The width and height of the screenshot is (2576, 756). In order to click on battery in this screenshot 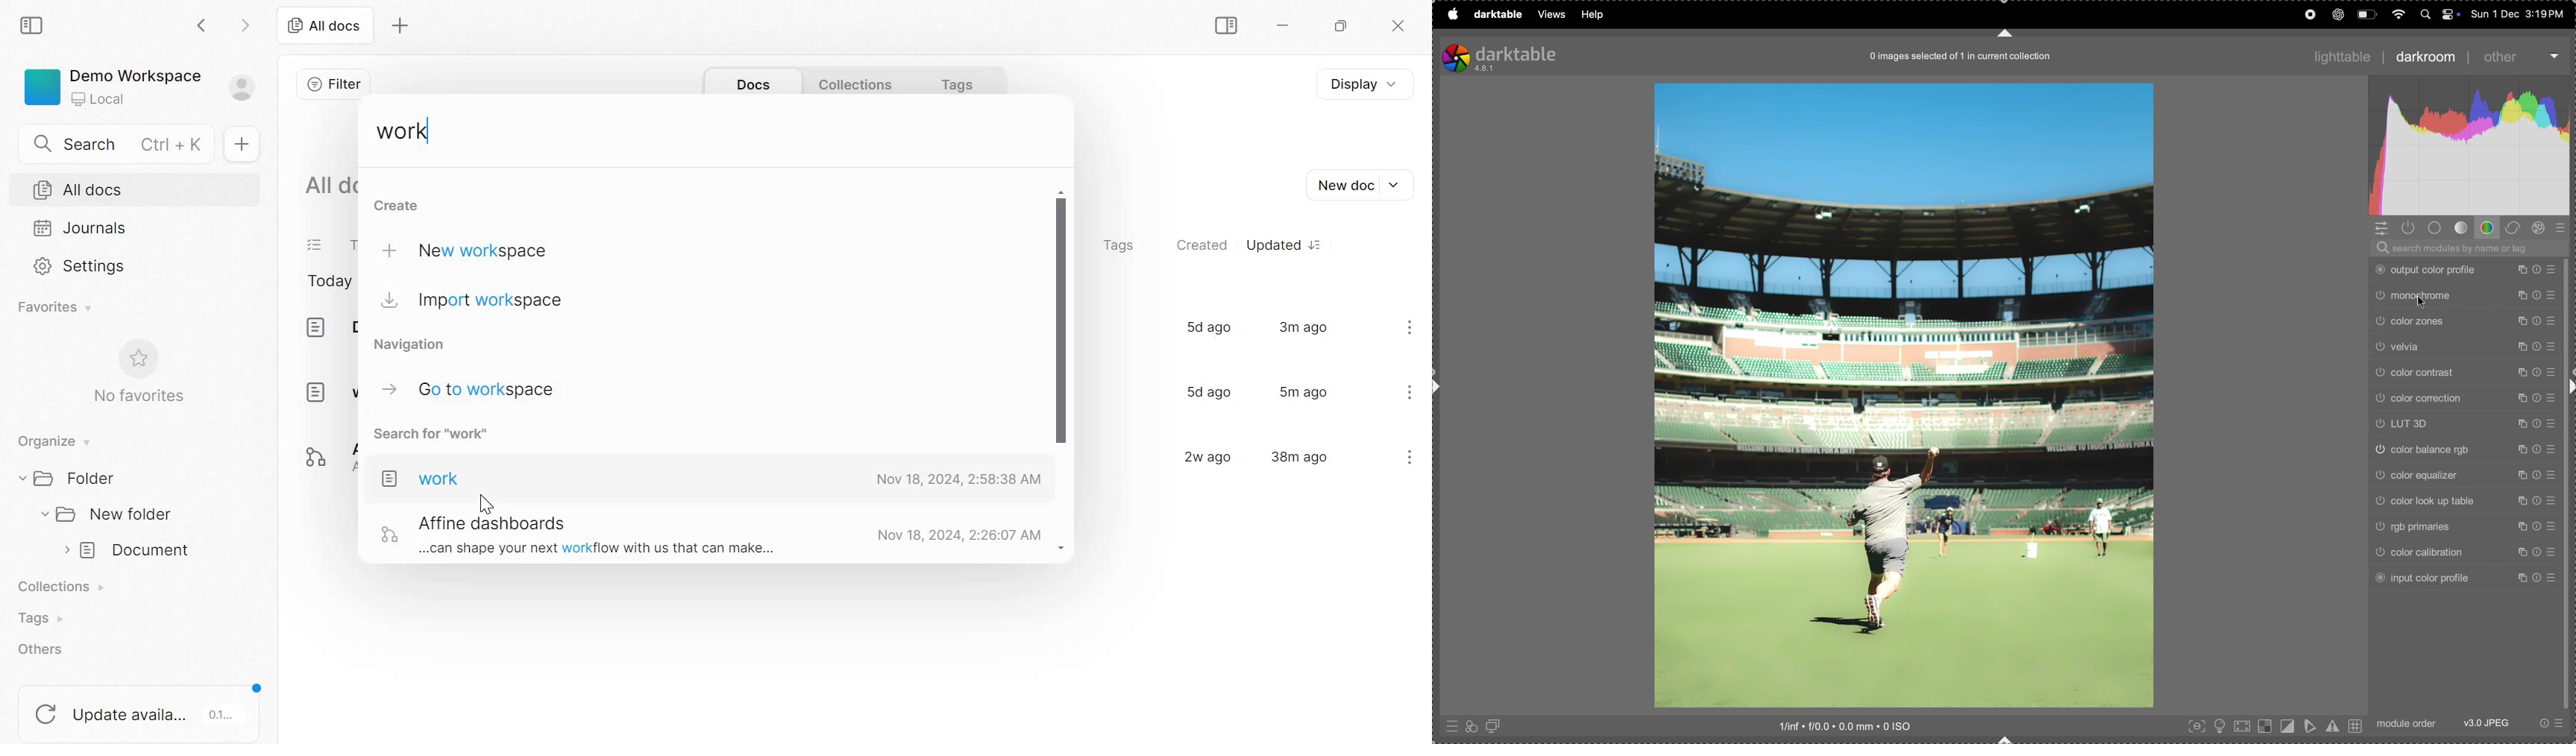, I will do `click(2366, 14)`.